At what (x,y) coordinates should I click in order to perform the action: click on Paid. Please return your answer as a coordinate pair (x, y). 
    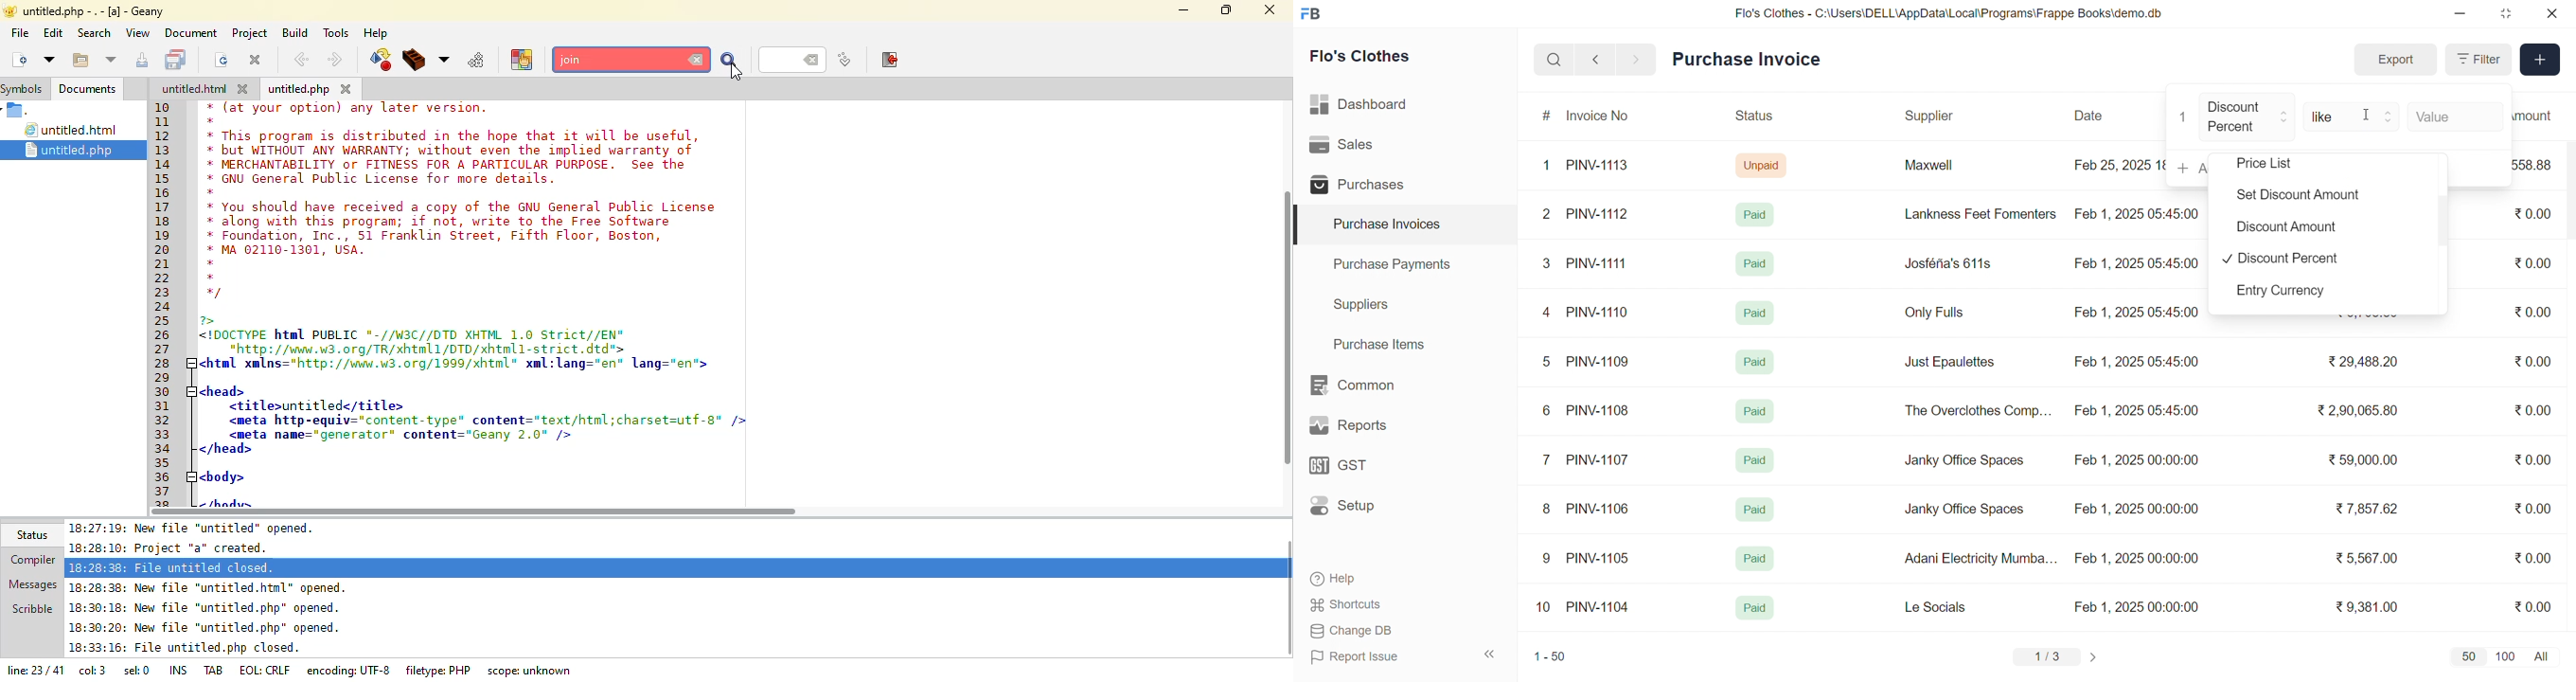
    Looking at the image, I should click on (1754, 312).